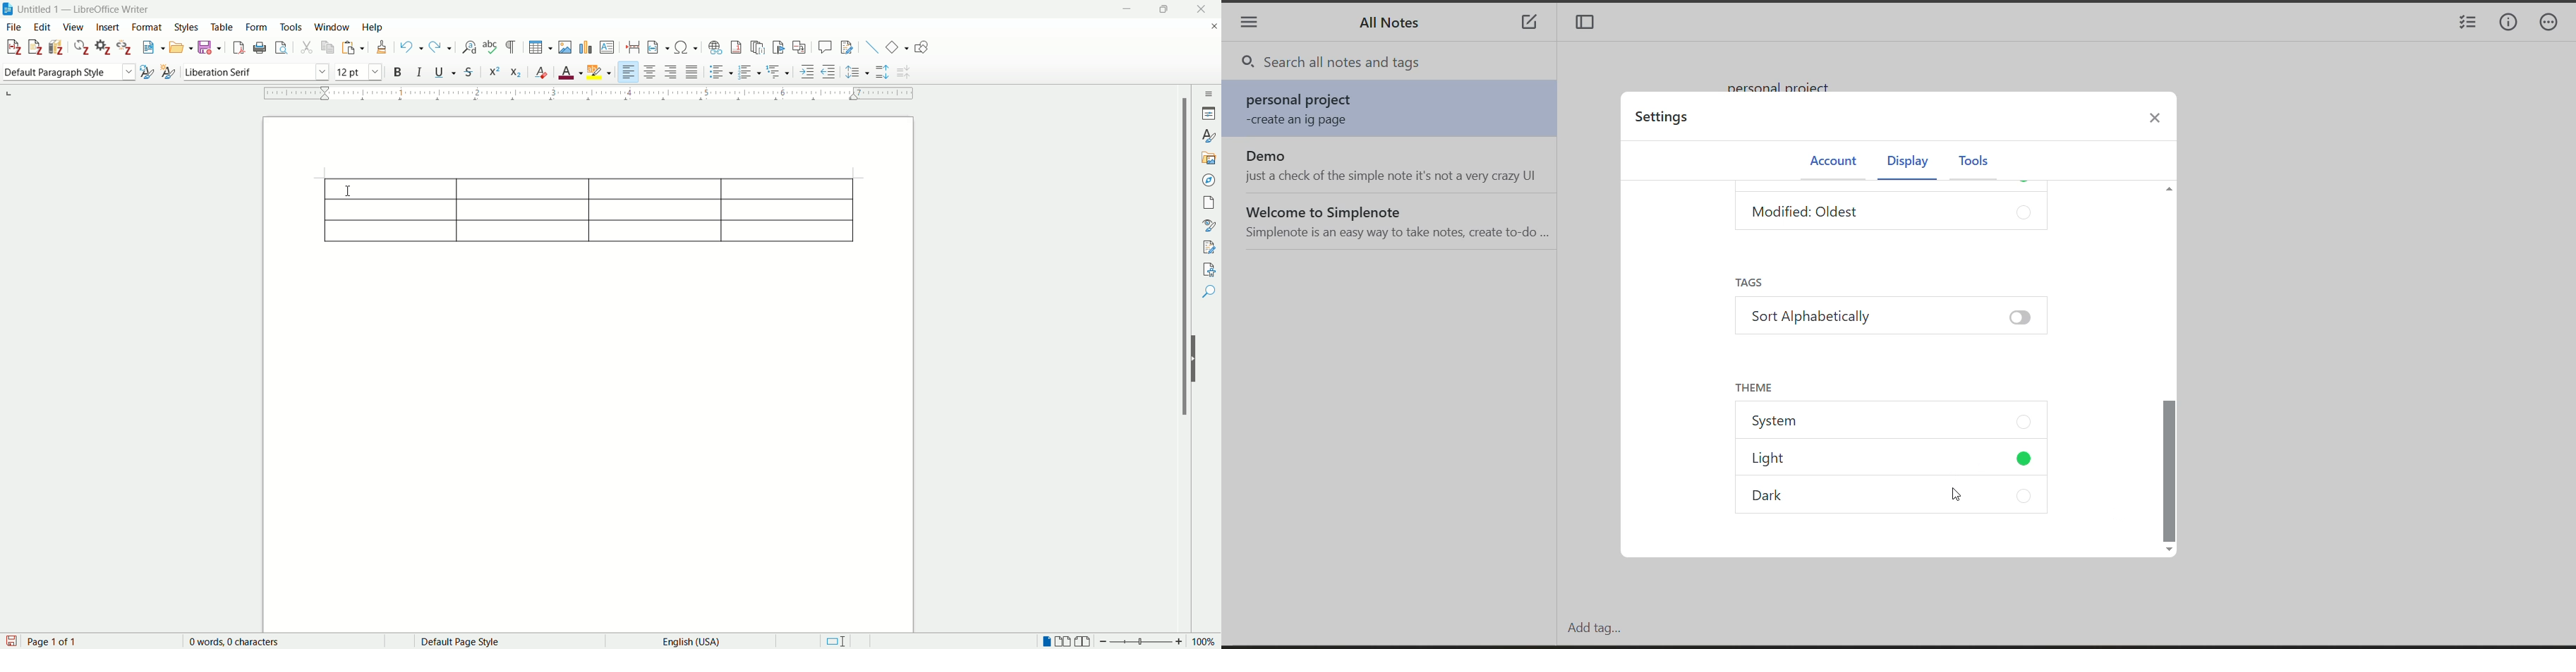 The height and width of the screenshot is (672, 2576). What do you see at coordinates (152, 47) in the screenshot?
I see `new` at bounding box center [152, 47].